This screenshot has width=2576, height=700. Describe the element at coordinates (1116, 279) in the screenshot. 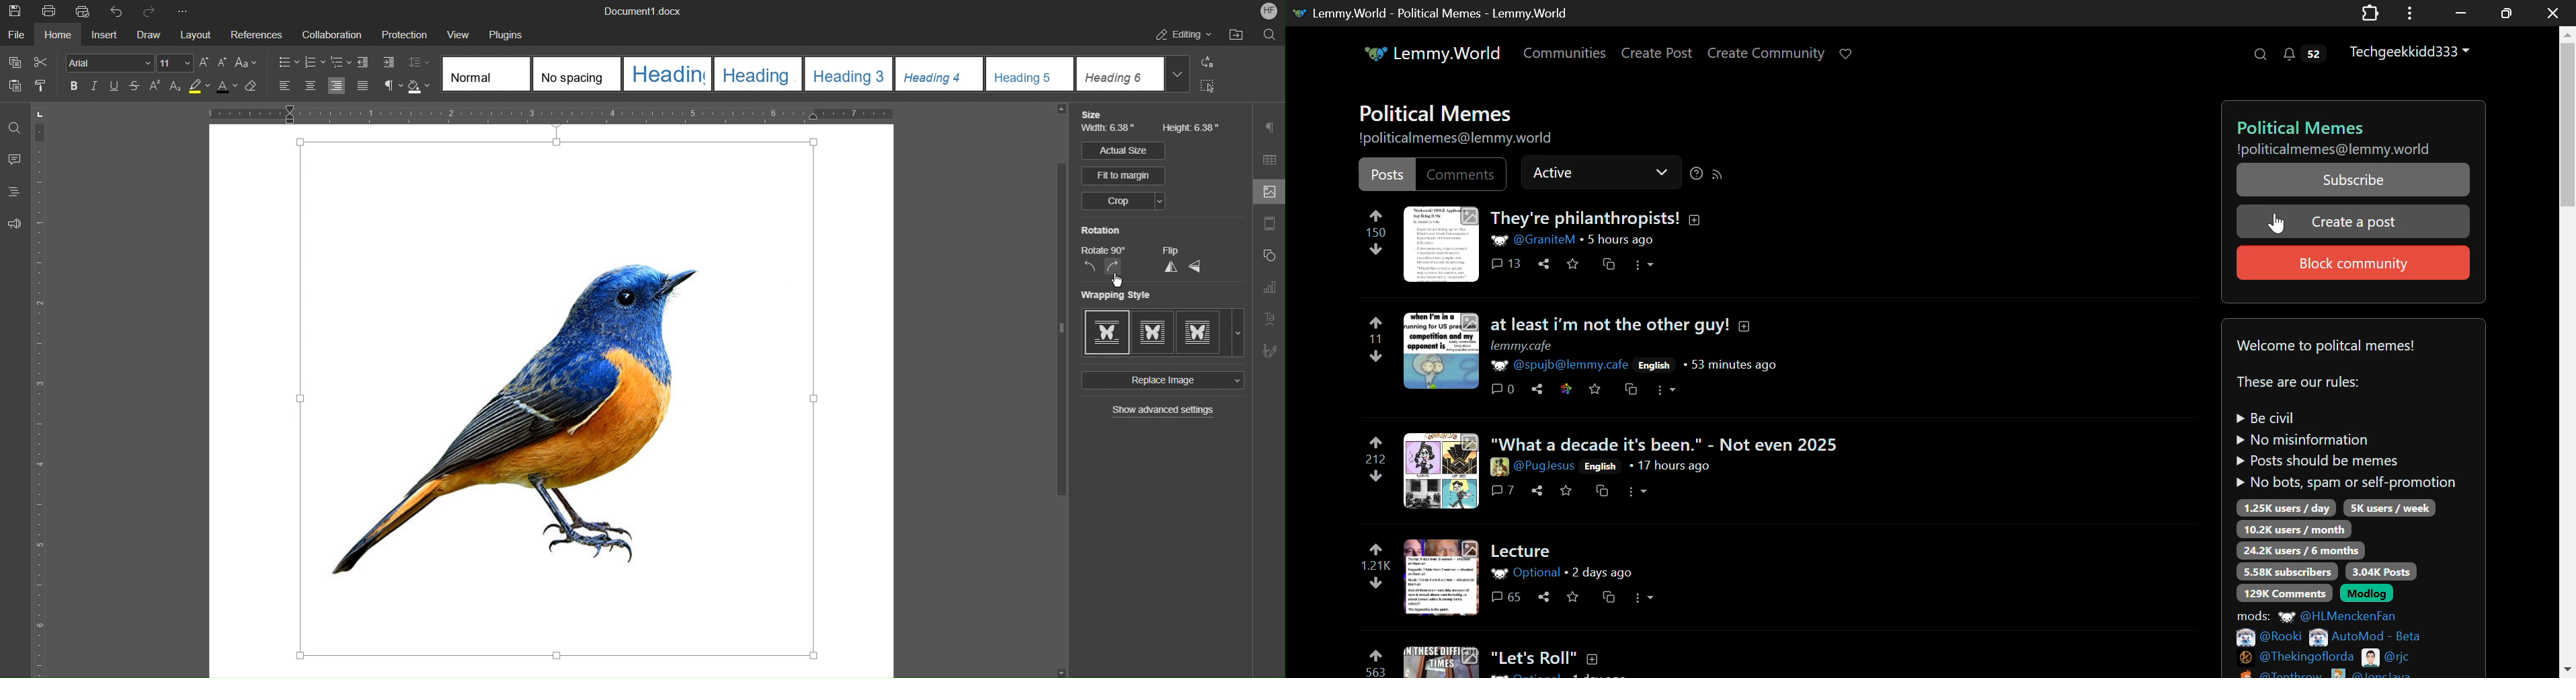

I see `cursor` at that location.